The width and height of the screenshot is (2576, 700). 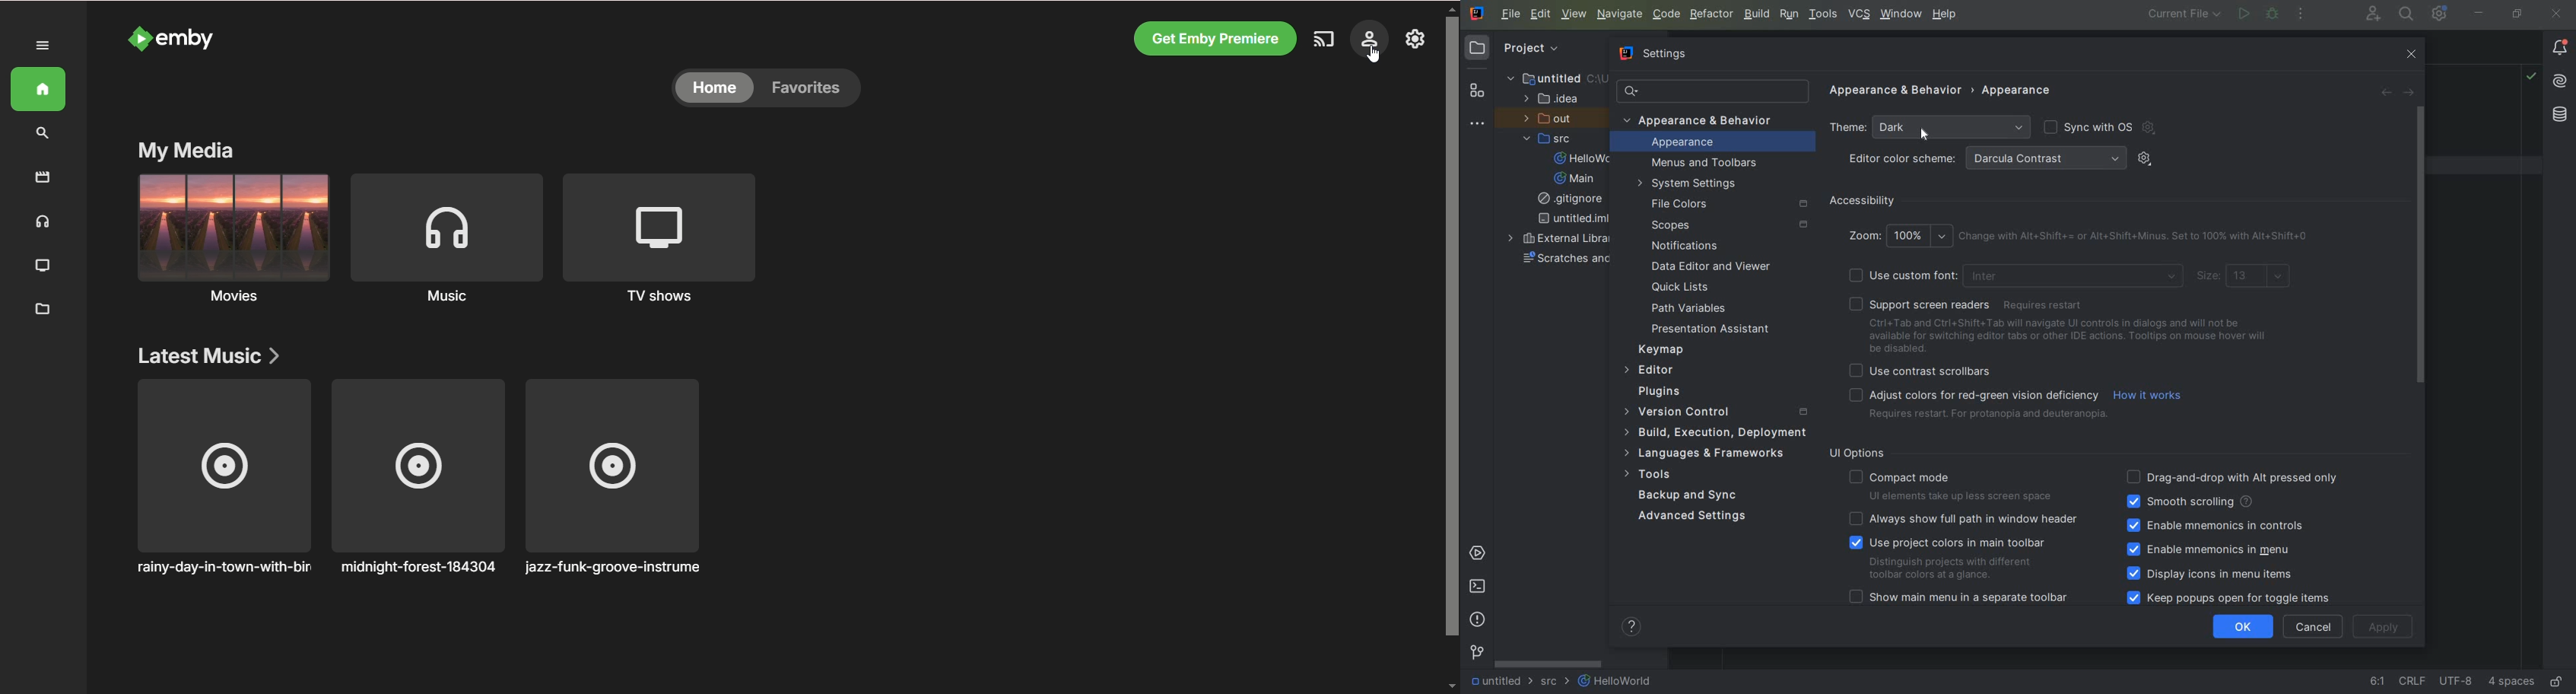 I want to click on MAIN MENU, so click(x=1508, y=14).